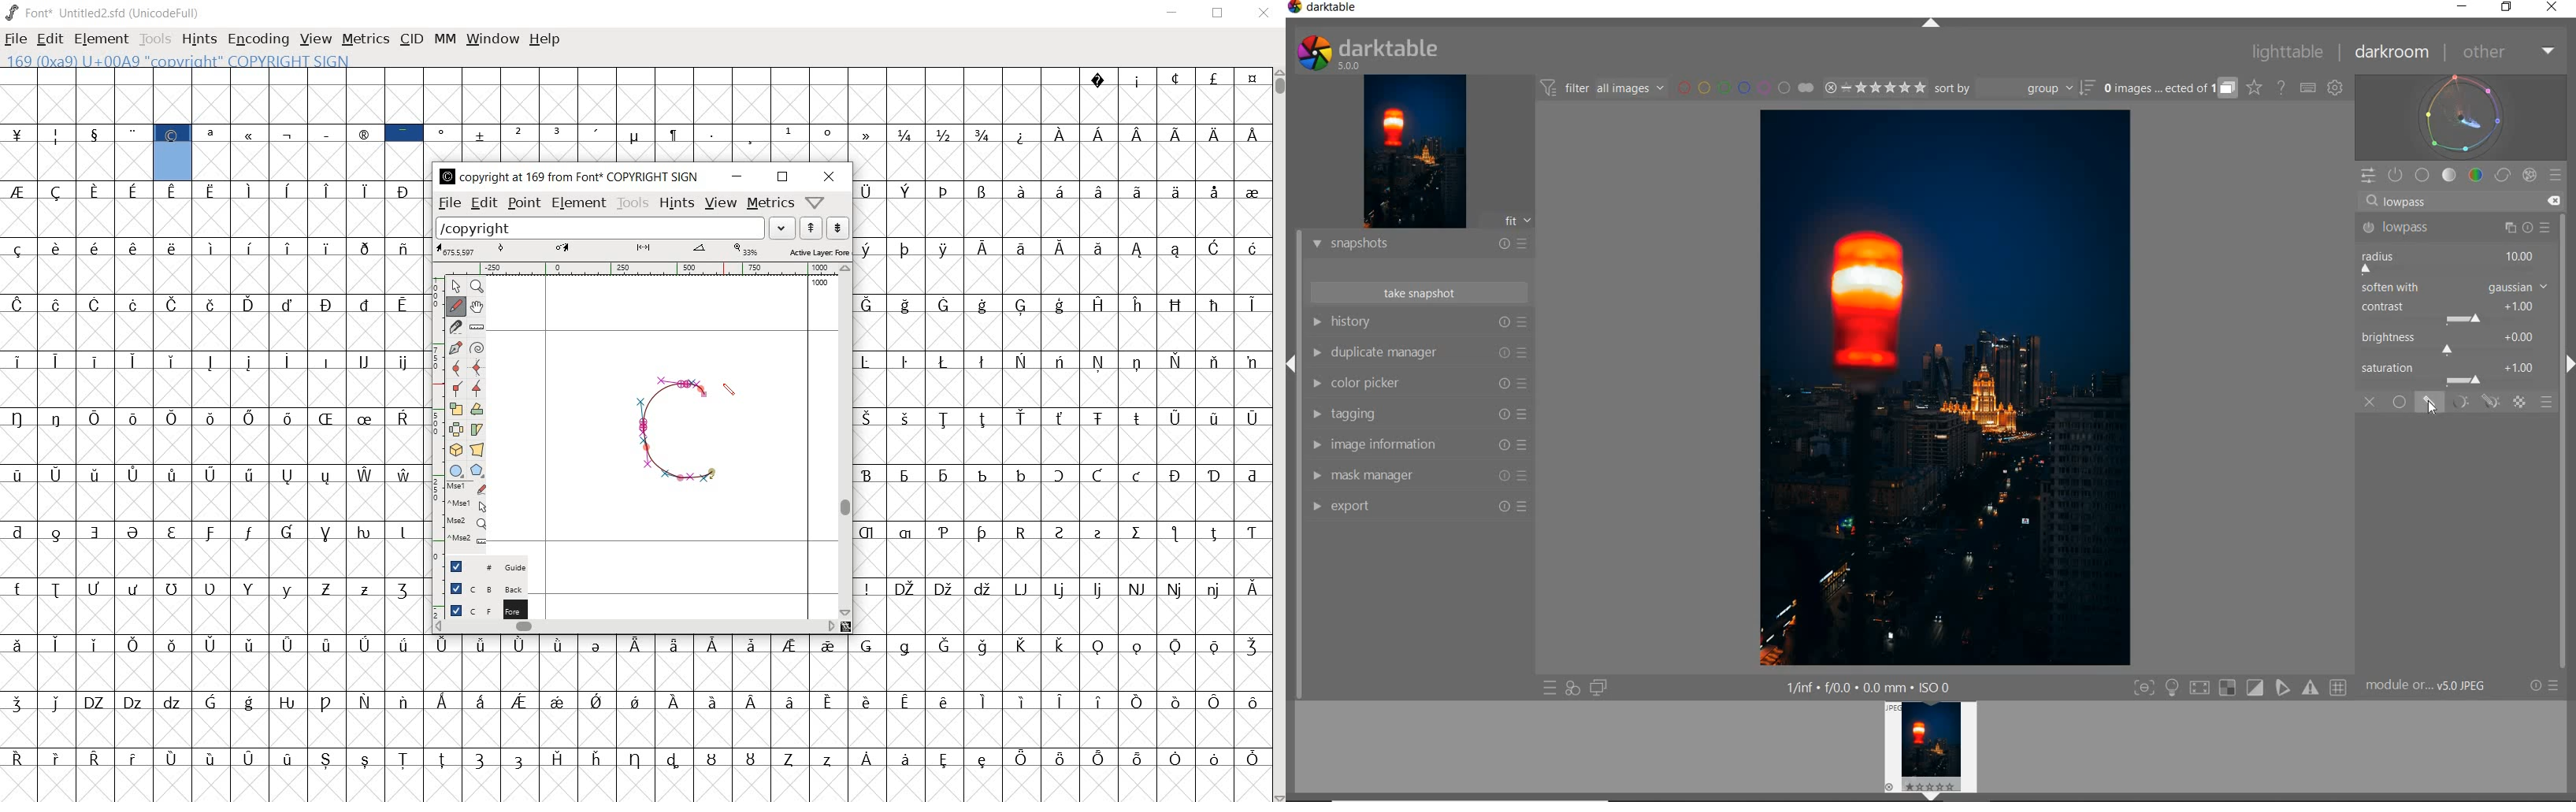  What do you see at coordinates (491, 39) in the screenshot?
I see `window` at bounding box center [491, 39].